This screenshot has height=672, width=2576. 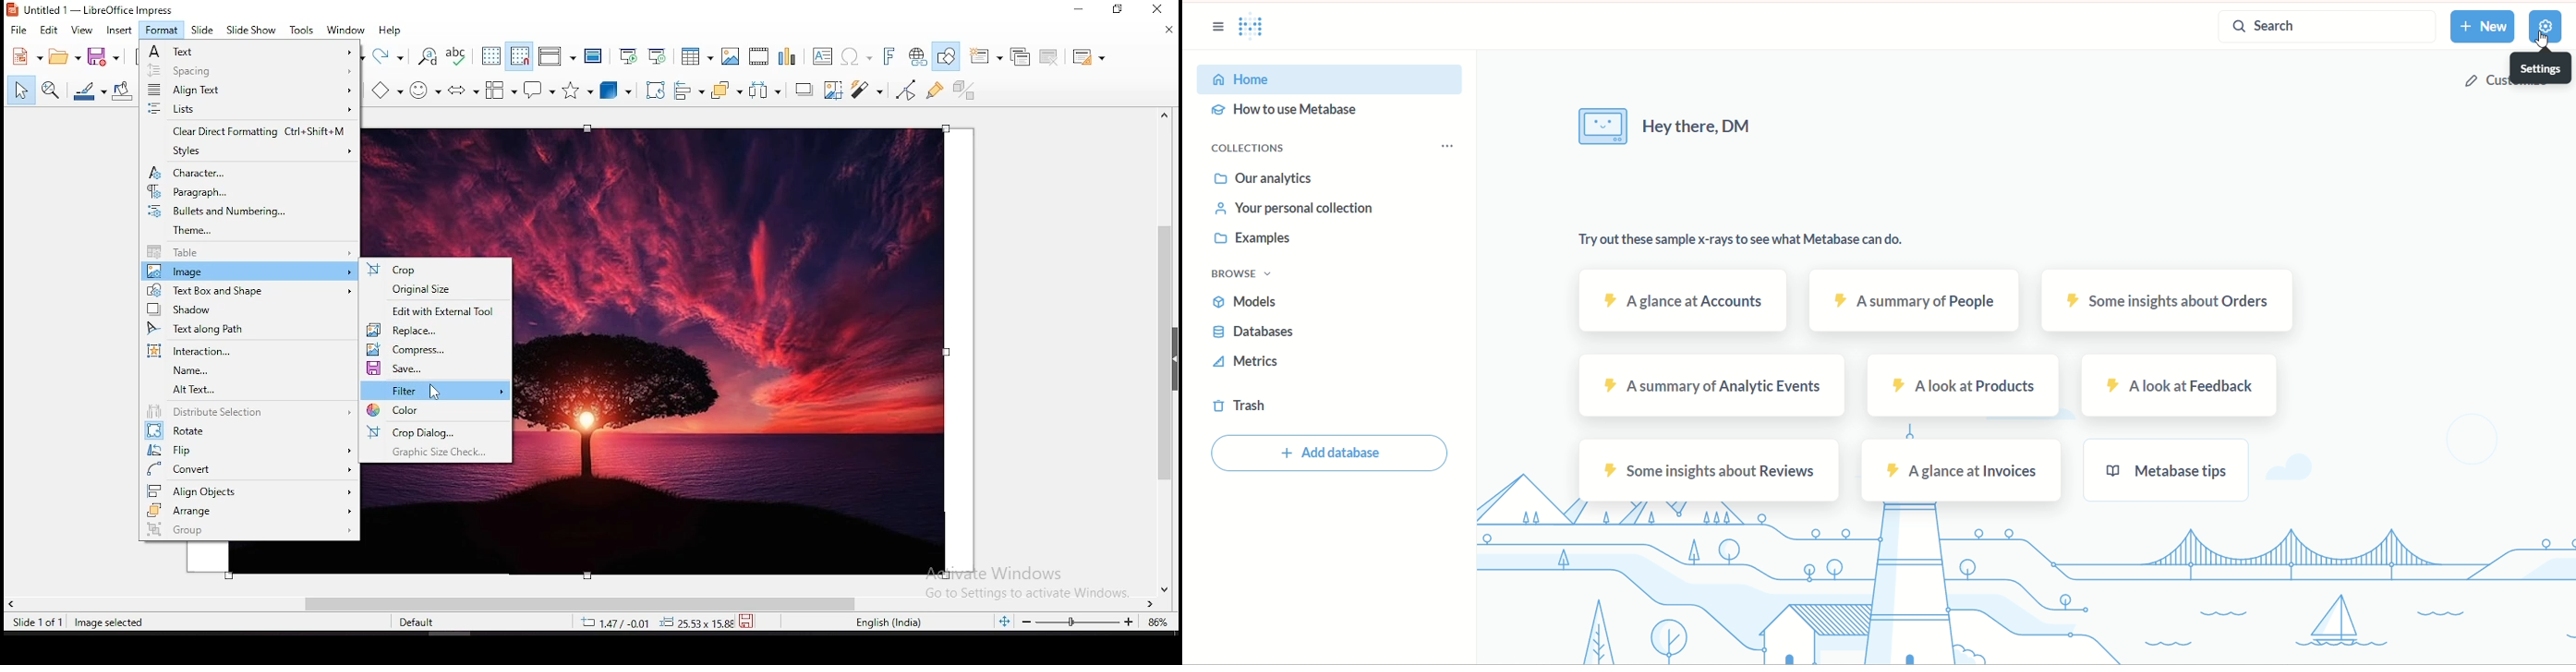 What do you see at coordinates (387, 90) in the screenshot?
I see `basic shapes` at bounding box center [387, 90].